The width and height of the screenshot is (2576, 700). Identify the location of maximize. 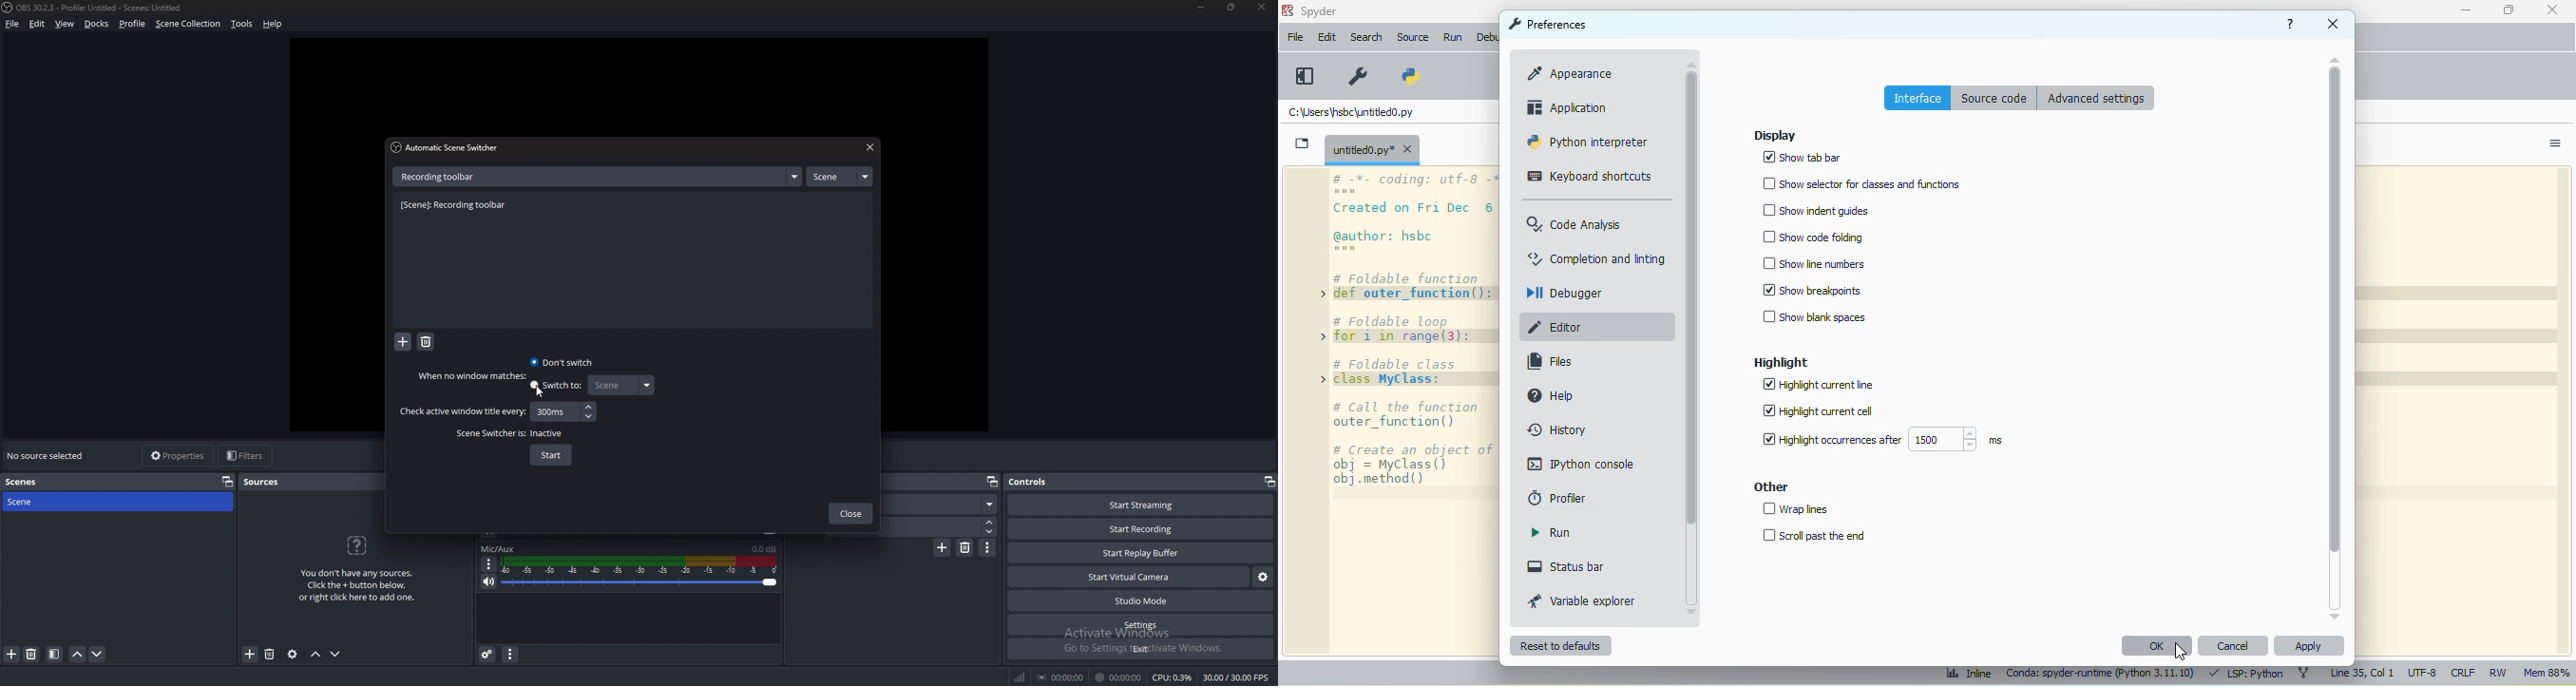
(2509, 10).